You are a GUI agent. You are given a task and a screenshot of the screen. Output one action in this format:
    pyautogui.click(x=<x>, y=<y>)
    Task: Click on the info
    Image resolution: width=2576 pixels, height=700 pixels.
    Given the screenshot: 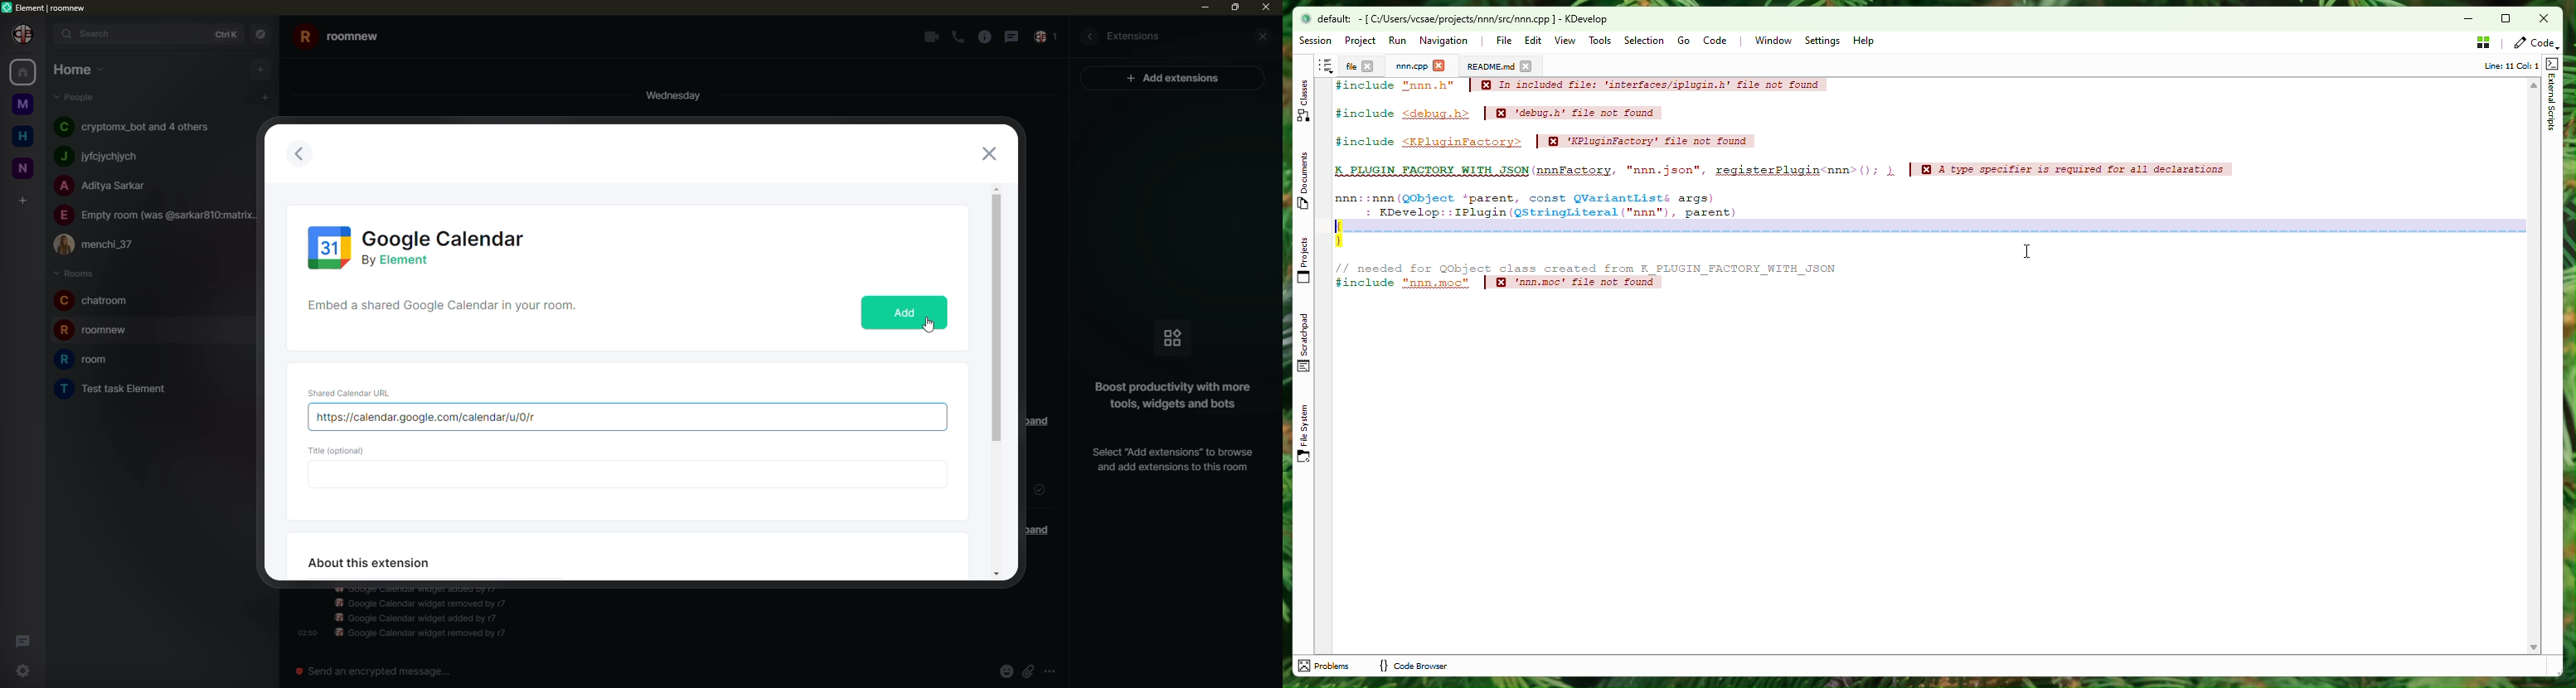 What is the action you would take?
    pyautogui.click(x=426, y=615)
    